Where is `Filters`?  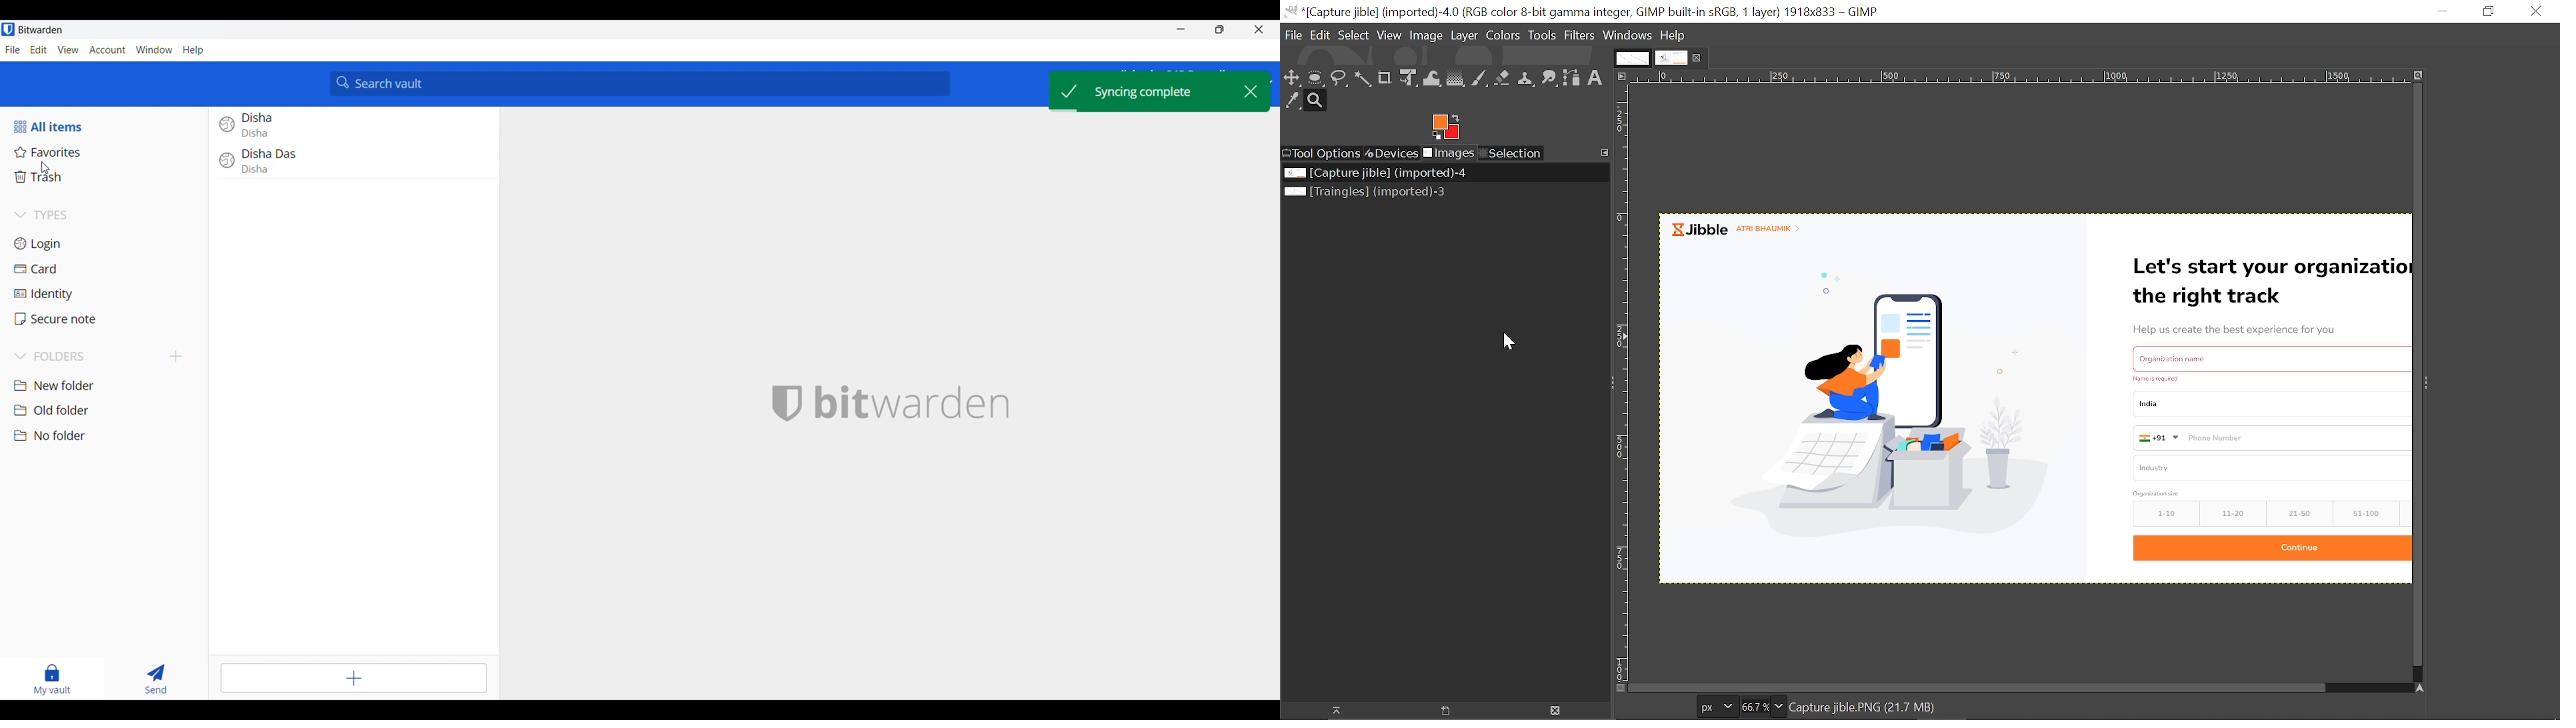 Filters is located at coordinates (1579, 37).